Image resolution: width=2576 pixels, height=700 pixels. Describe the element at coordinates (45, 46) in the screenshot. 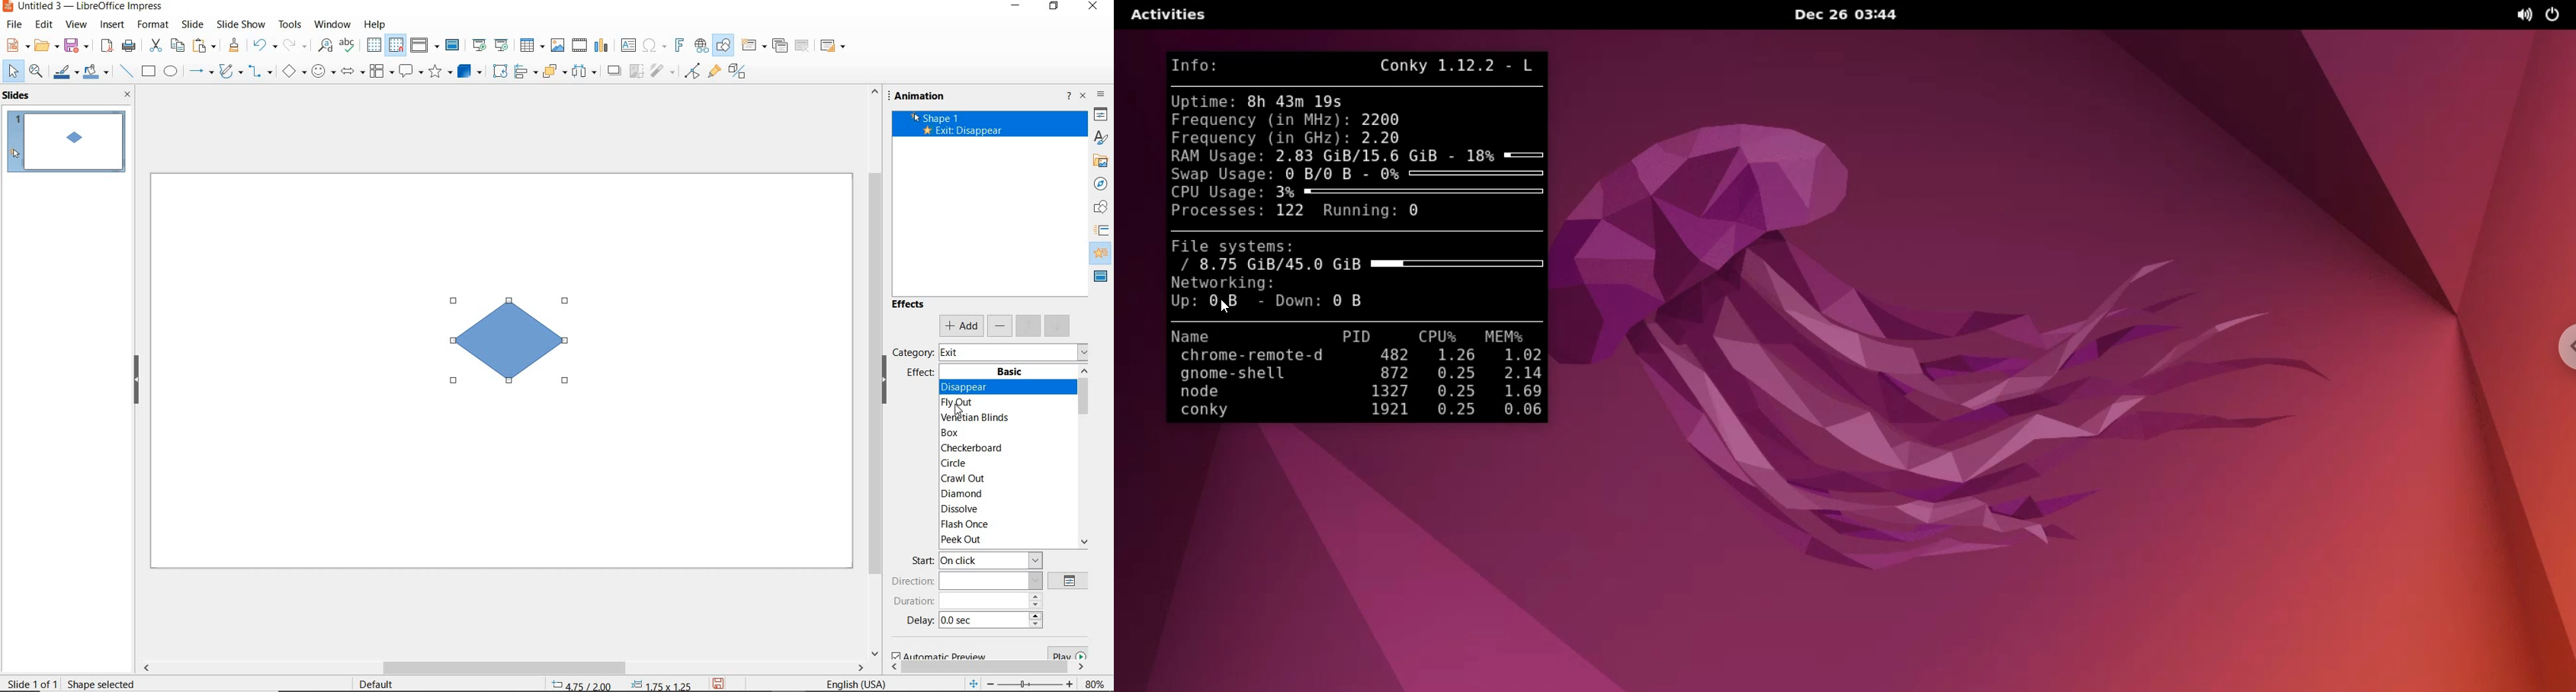

I see `open` at that location.